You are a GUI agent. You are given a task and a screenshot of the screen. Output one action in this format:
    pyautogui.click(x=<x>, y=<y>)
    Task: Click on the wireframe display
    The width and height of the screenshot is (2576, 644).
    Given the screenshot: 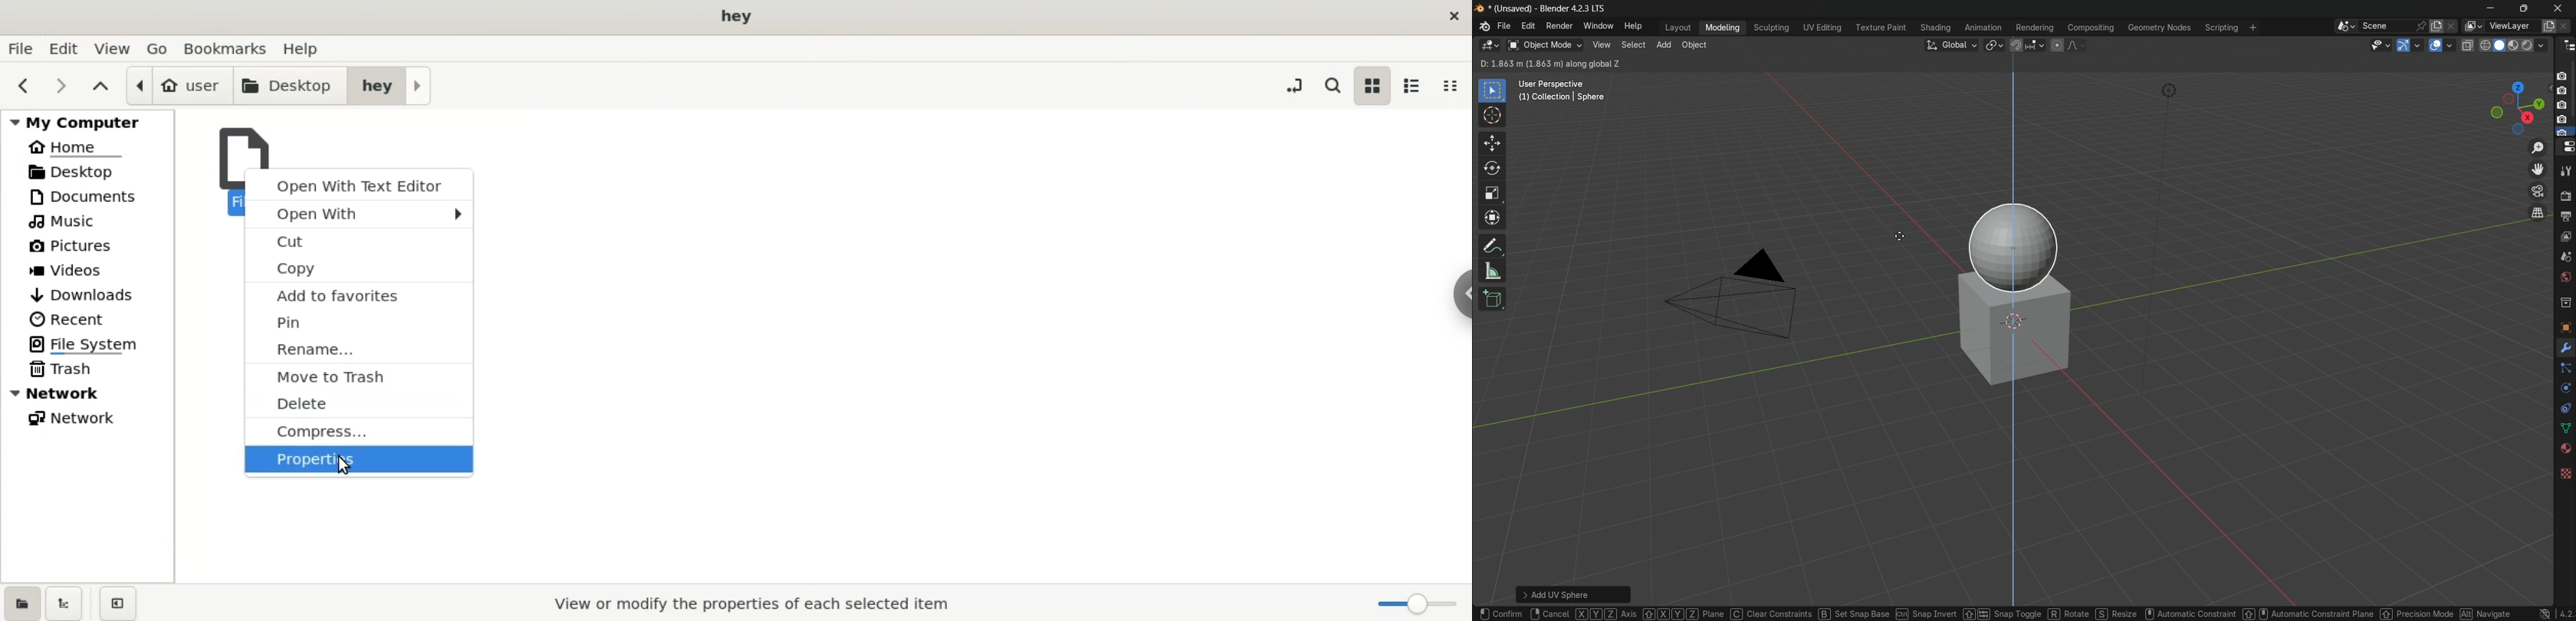 What is the action you would take?
    pyautogui.click(x=2485, y=45)
    